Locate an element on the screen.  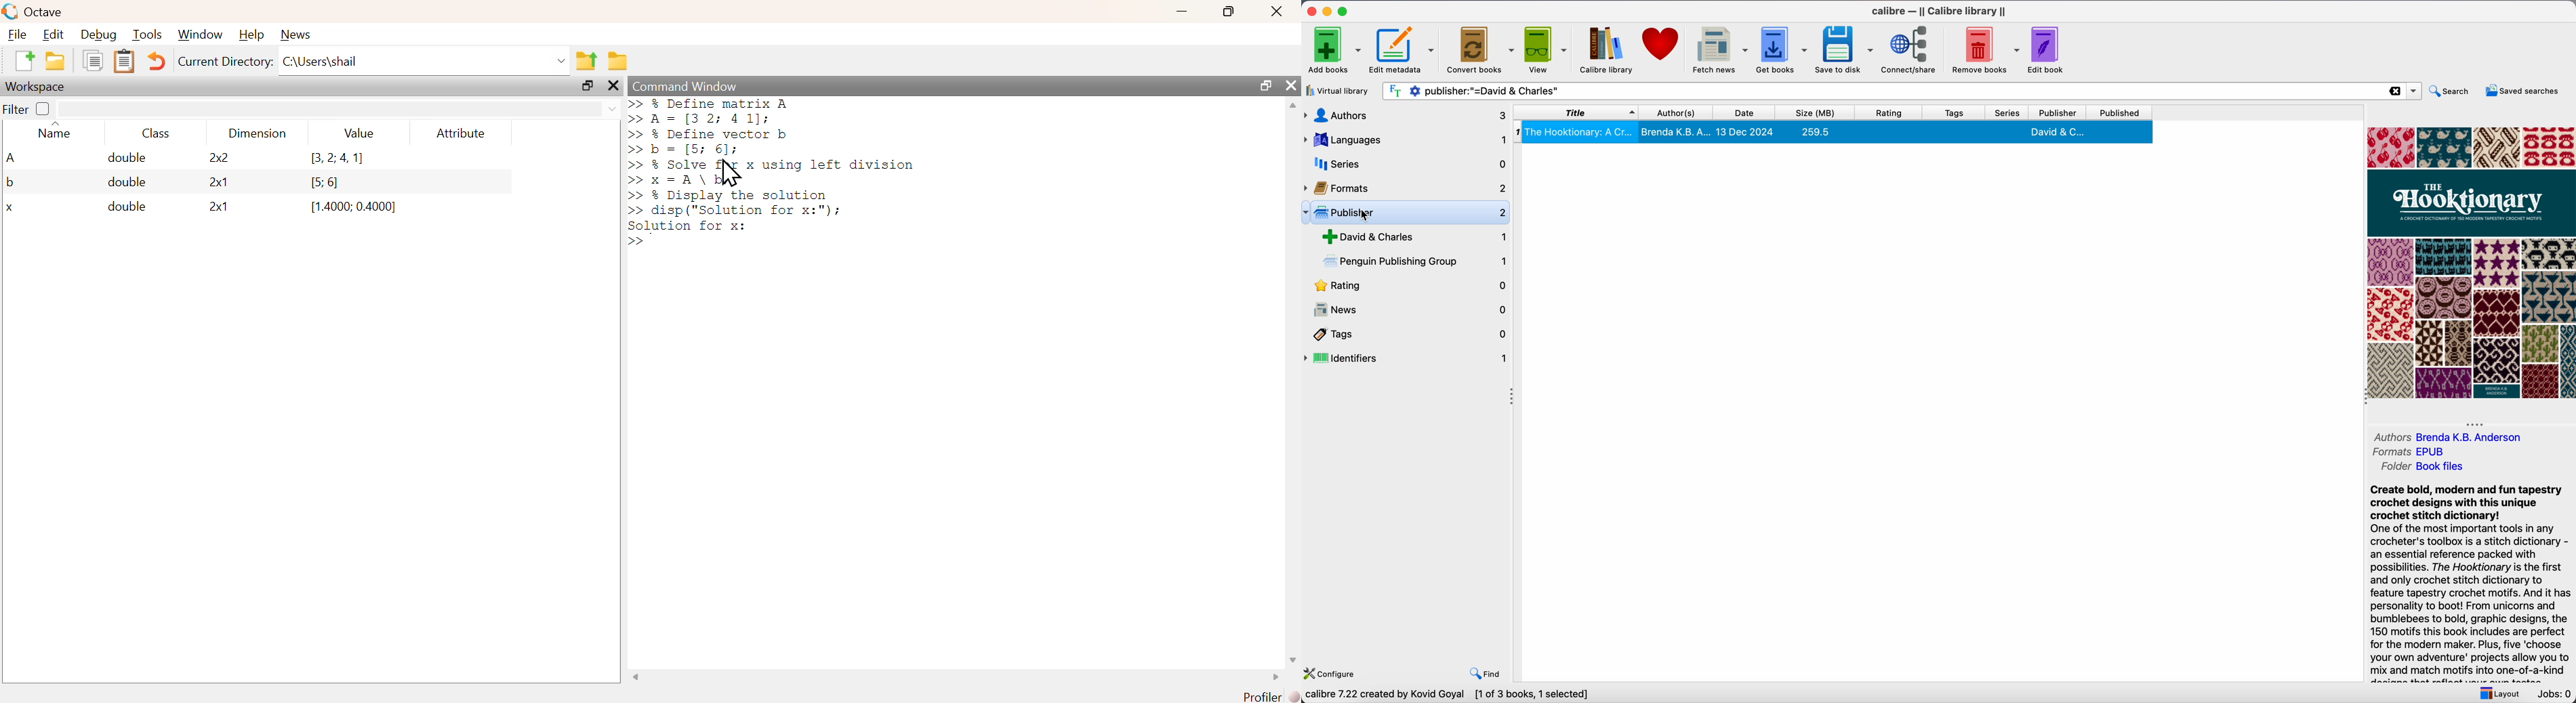
paste is located at coordinates (127, 63).